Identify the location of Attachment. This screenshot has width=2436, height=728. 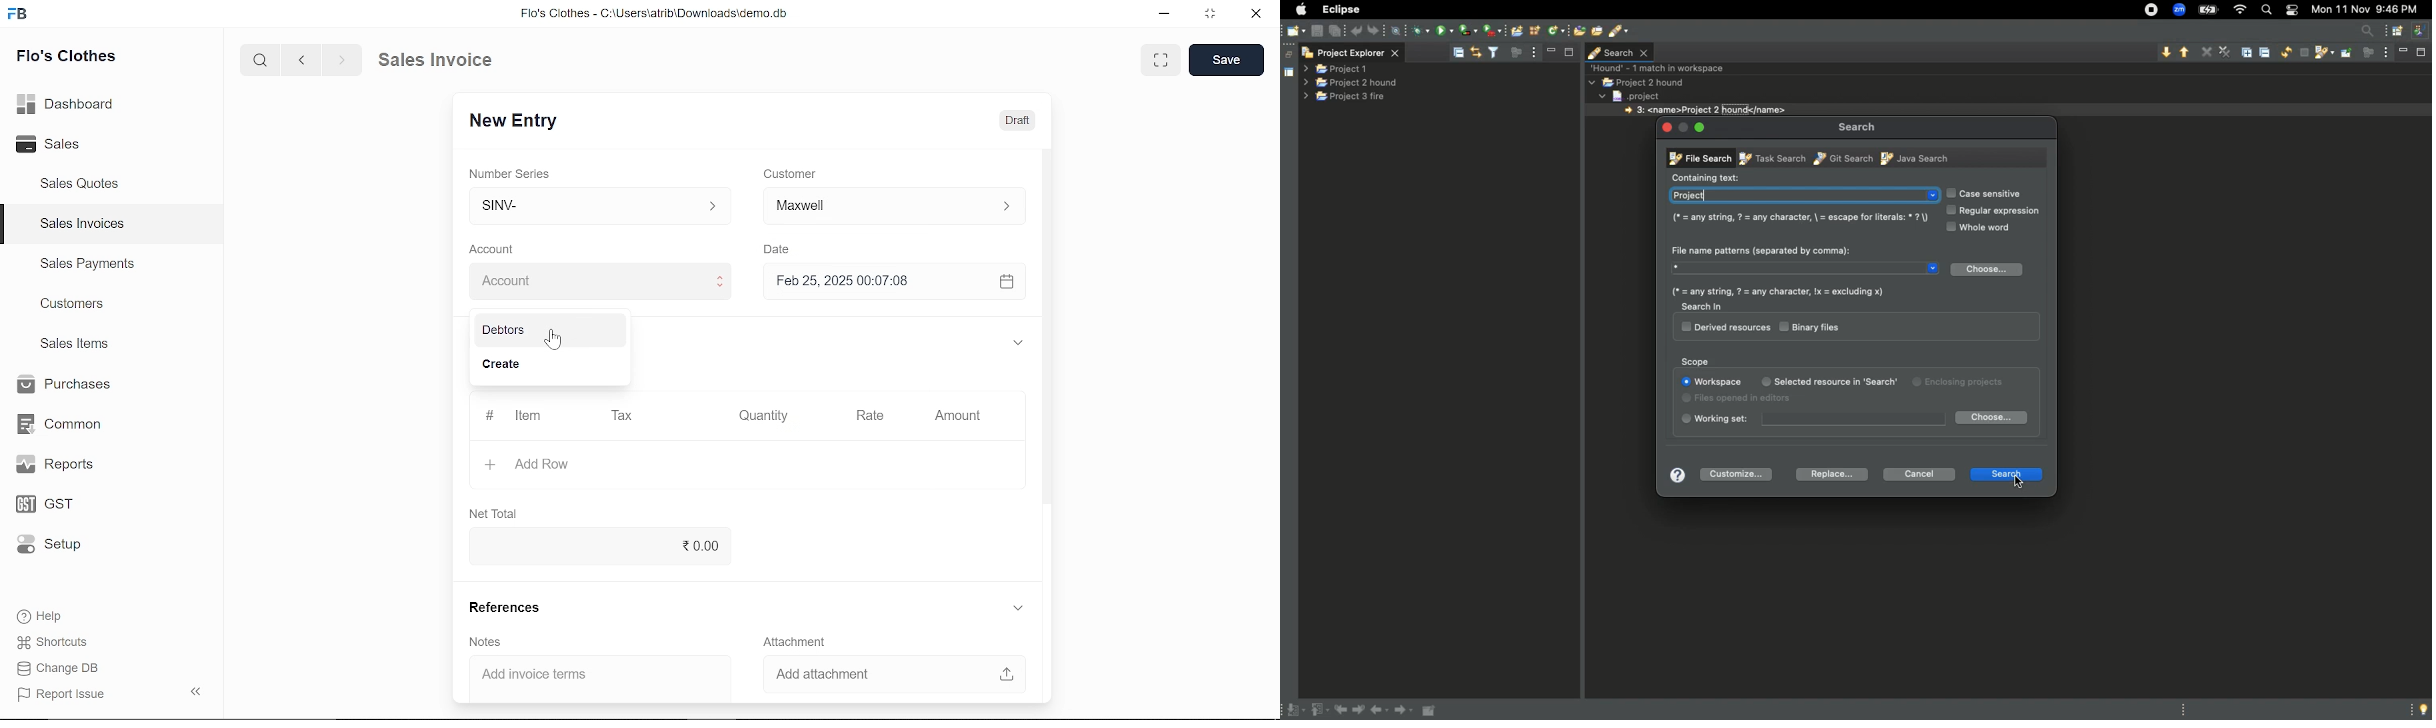
(798, 642).